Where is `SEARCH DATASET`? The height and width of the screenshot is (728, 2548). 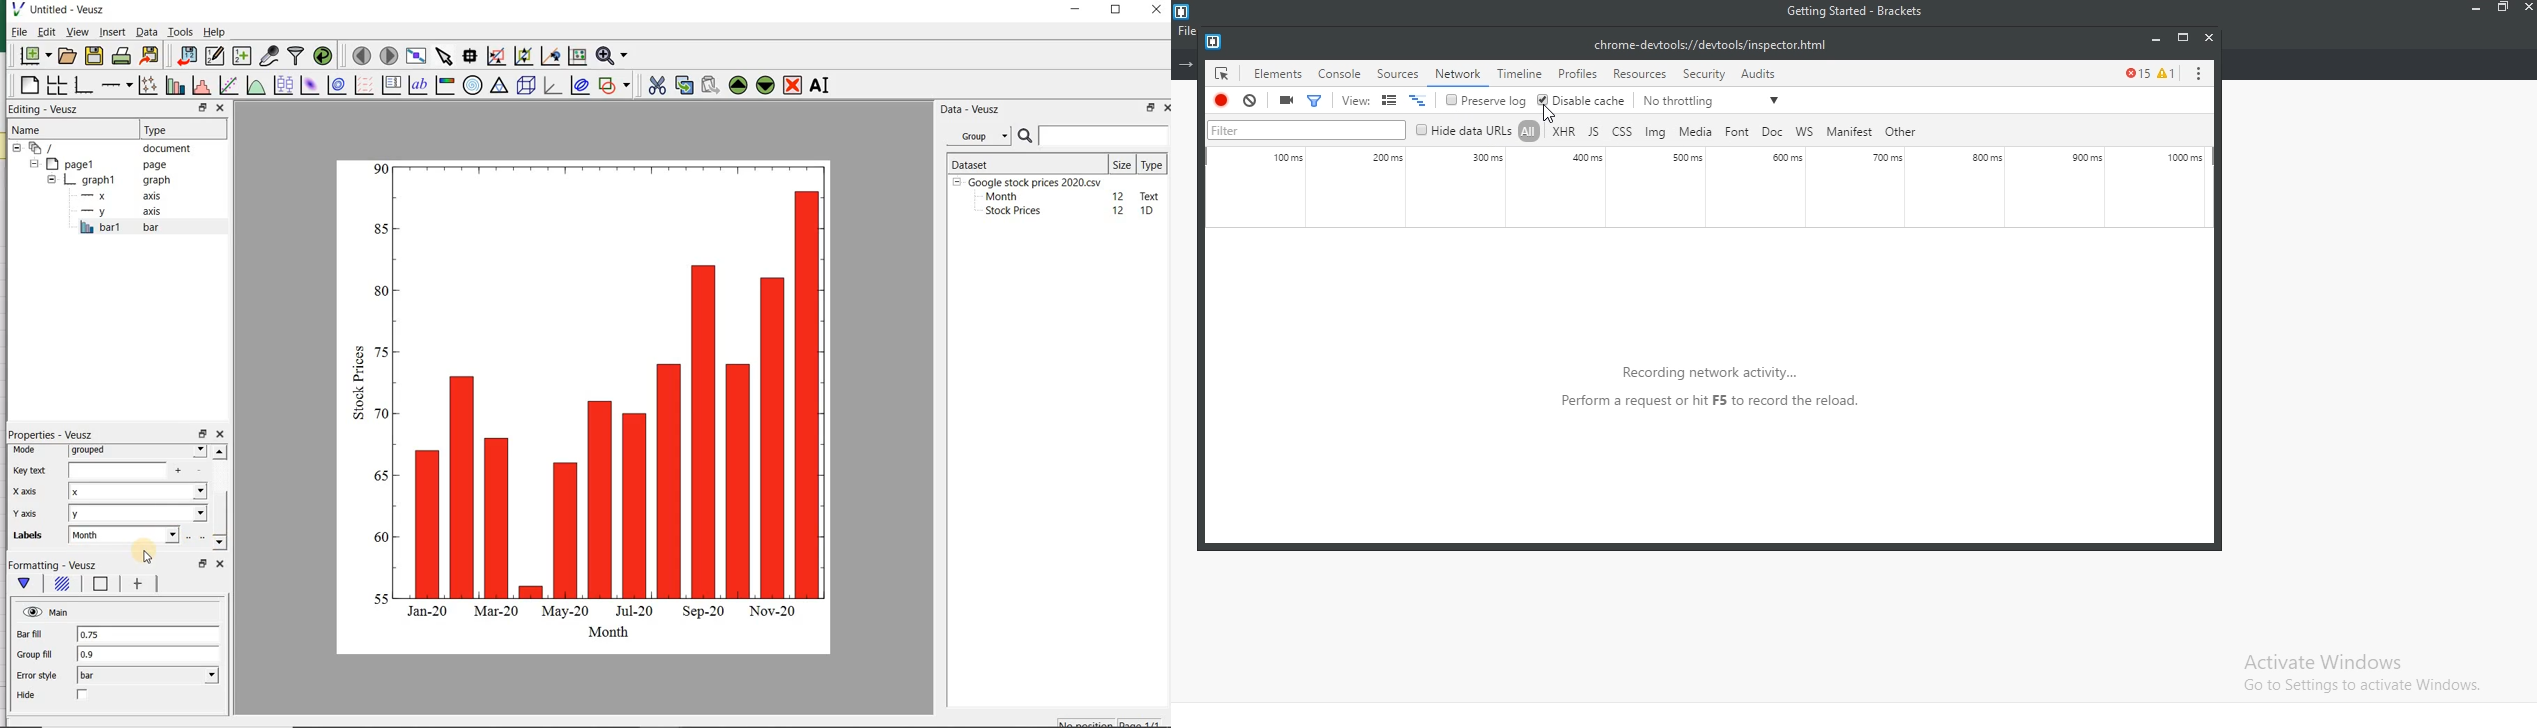
SEARCH DATASET is located at coordinates (1093, 135).